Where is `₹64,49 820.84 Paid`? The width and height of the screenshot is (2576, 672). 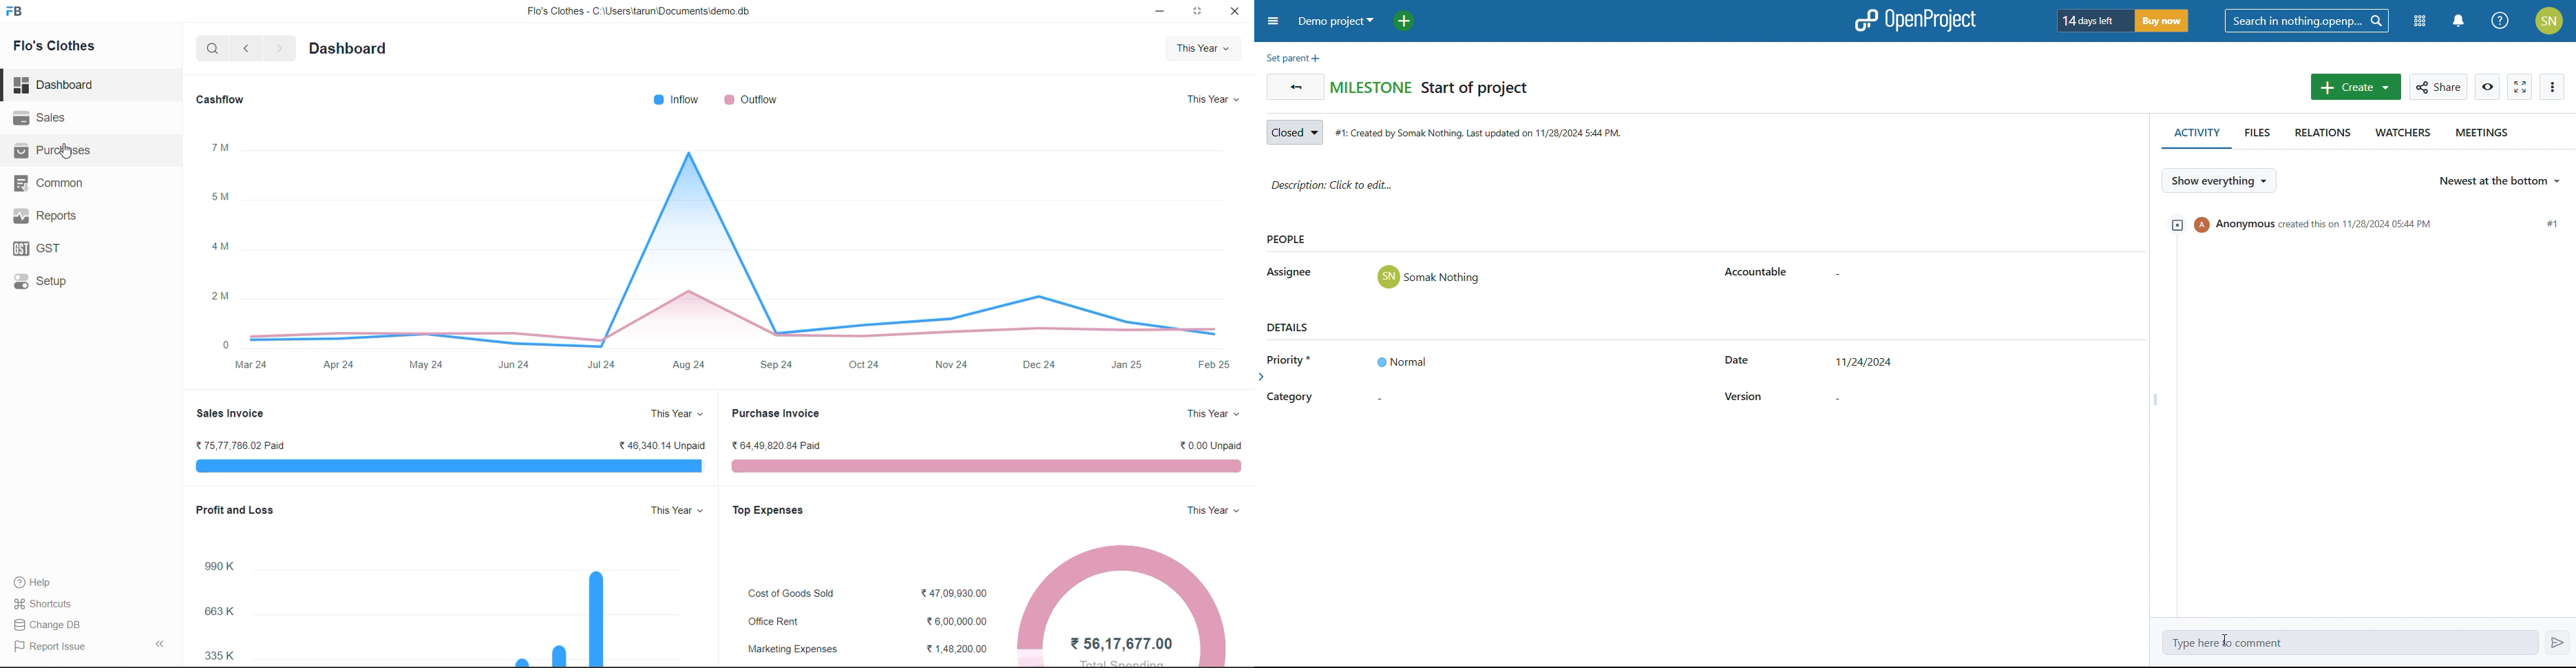 ₹64,49 820.84 Paid is located at coordinates (778, 446).